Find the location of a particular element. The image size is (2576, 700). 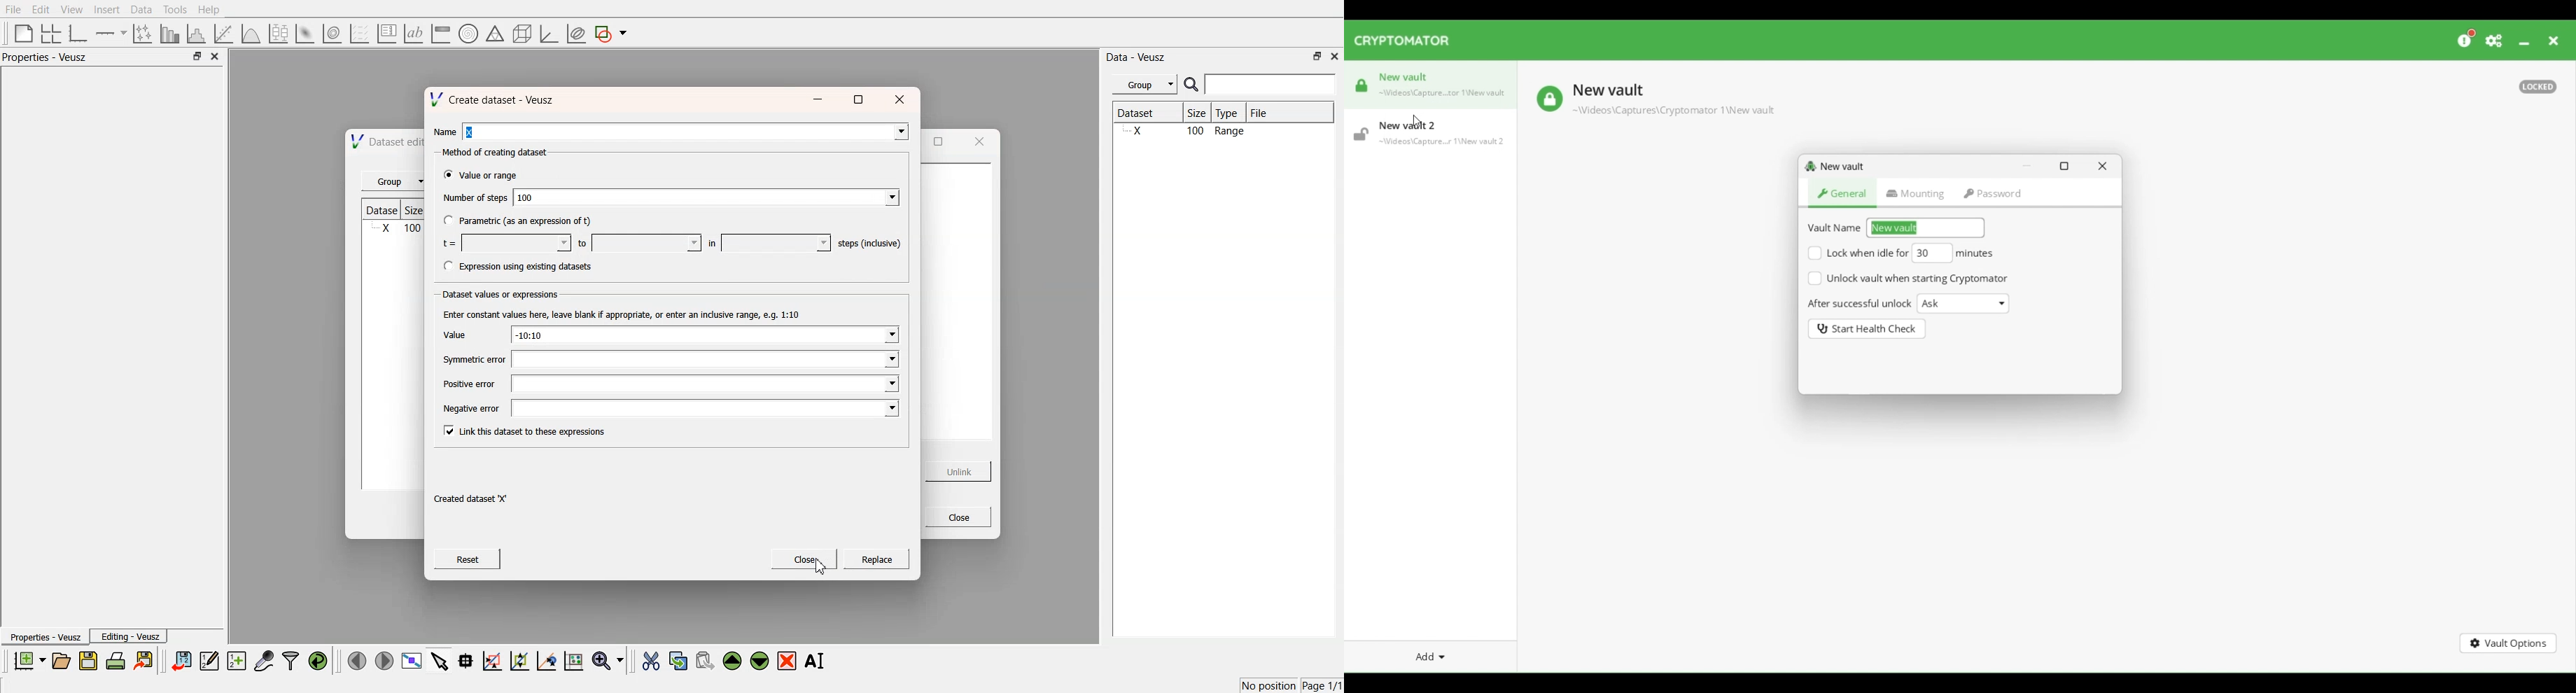

Add new vault is located at coordinates (1431, 658).